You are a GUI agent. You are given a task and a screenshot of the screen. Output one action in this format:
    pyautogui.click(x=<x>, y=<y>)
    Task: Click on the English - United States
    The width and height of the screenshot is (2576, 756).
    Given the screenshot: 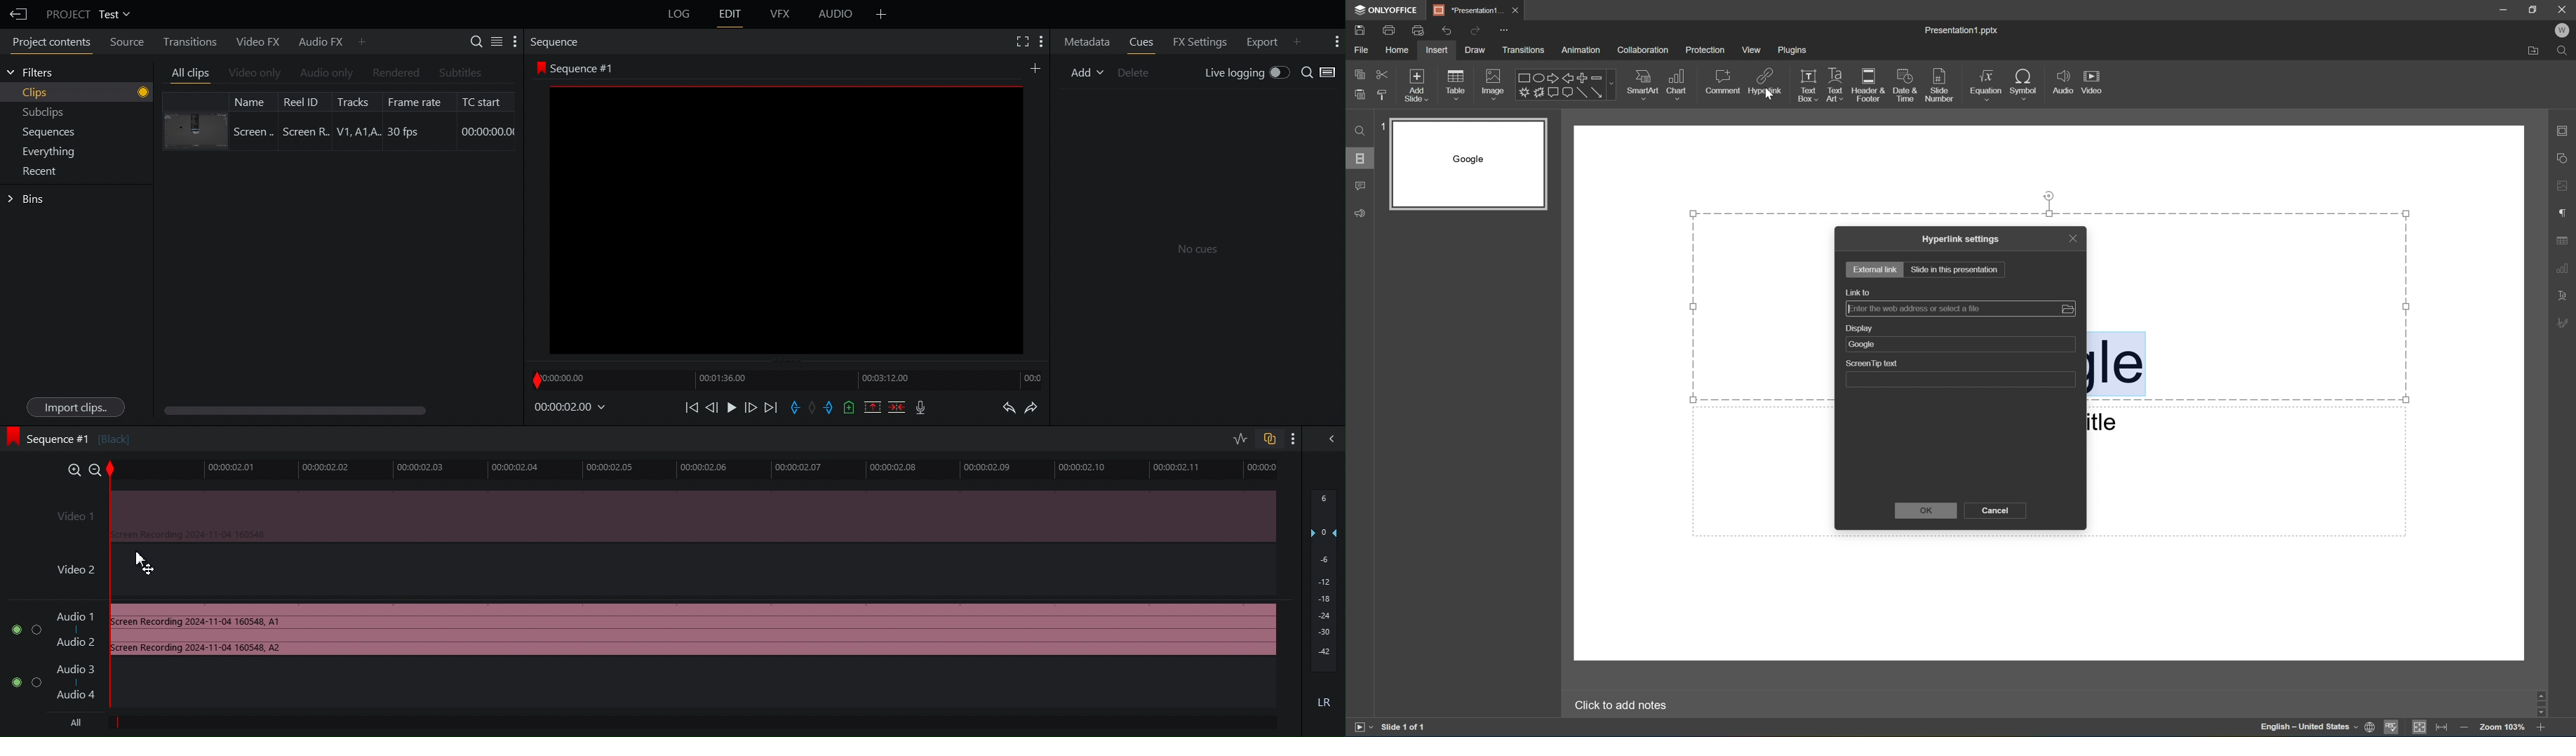 What is the action you would take?
    pyautogui.click(x=2307, y=727)
    